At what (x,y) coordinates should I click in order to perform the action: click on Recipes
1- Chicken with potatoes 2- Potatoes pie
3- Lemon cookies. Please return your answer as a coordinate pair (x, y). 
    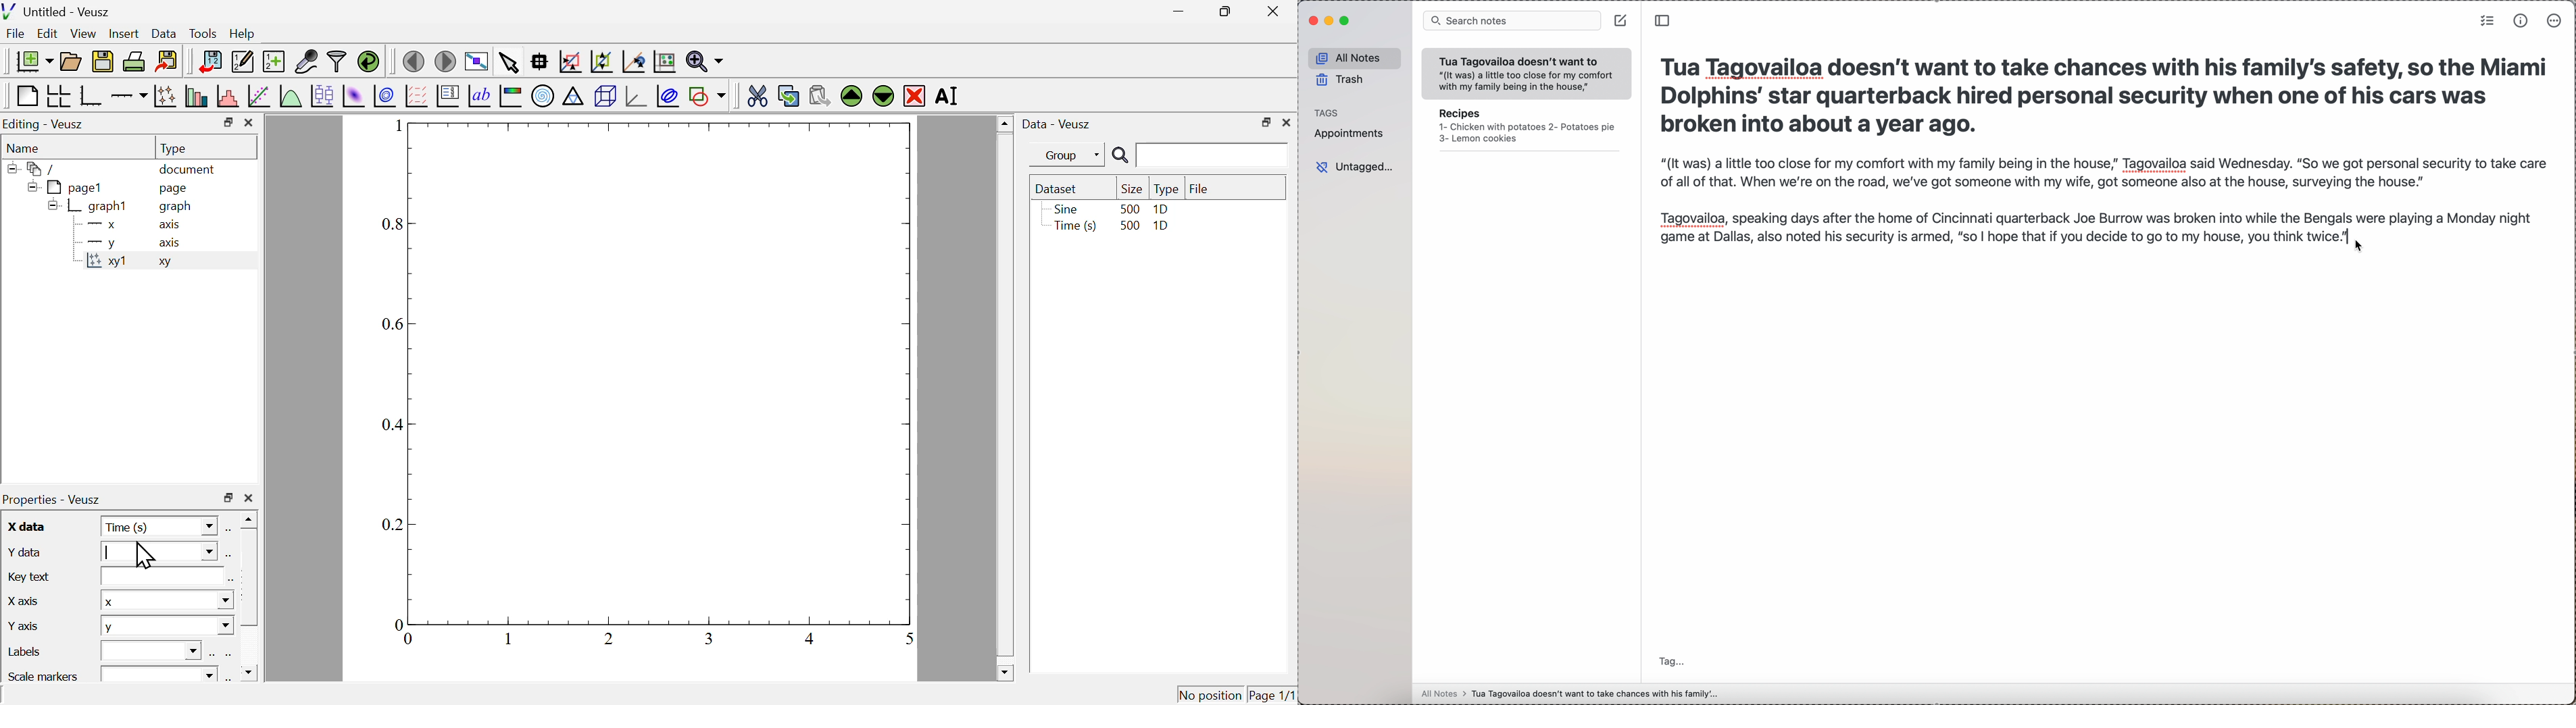
    Looking at the image, I should click on (1525, 130).